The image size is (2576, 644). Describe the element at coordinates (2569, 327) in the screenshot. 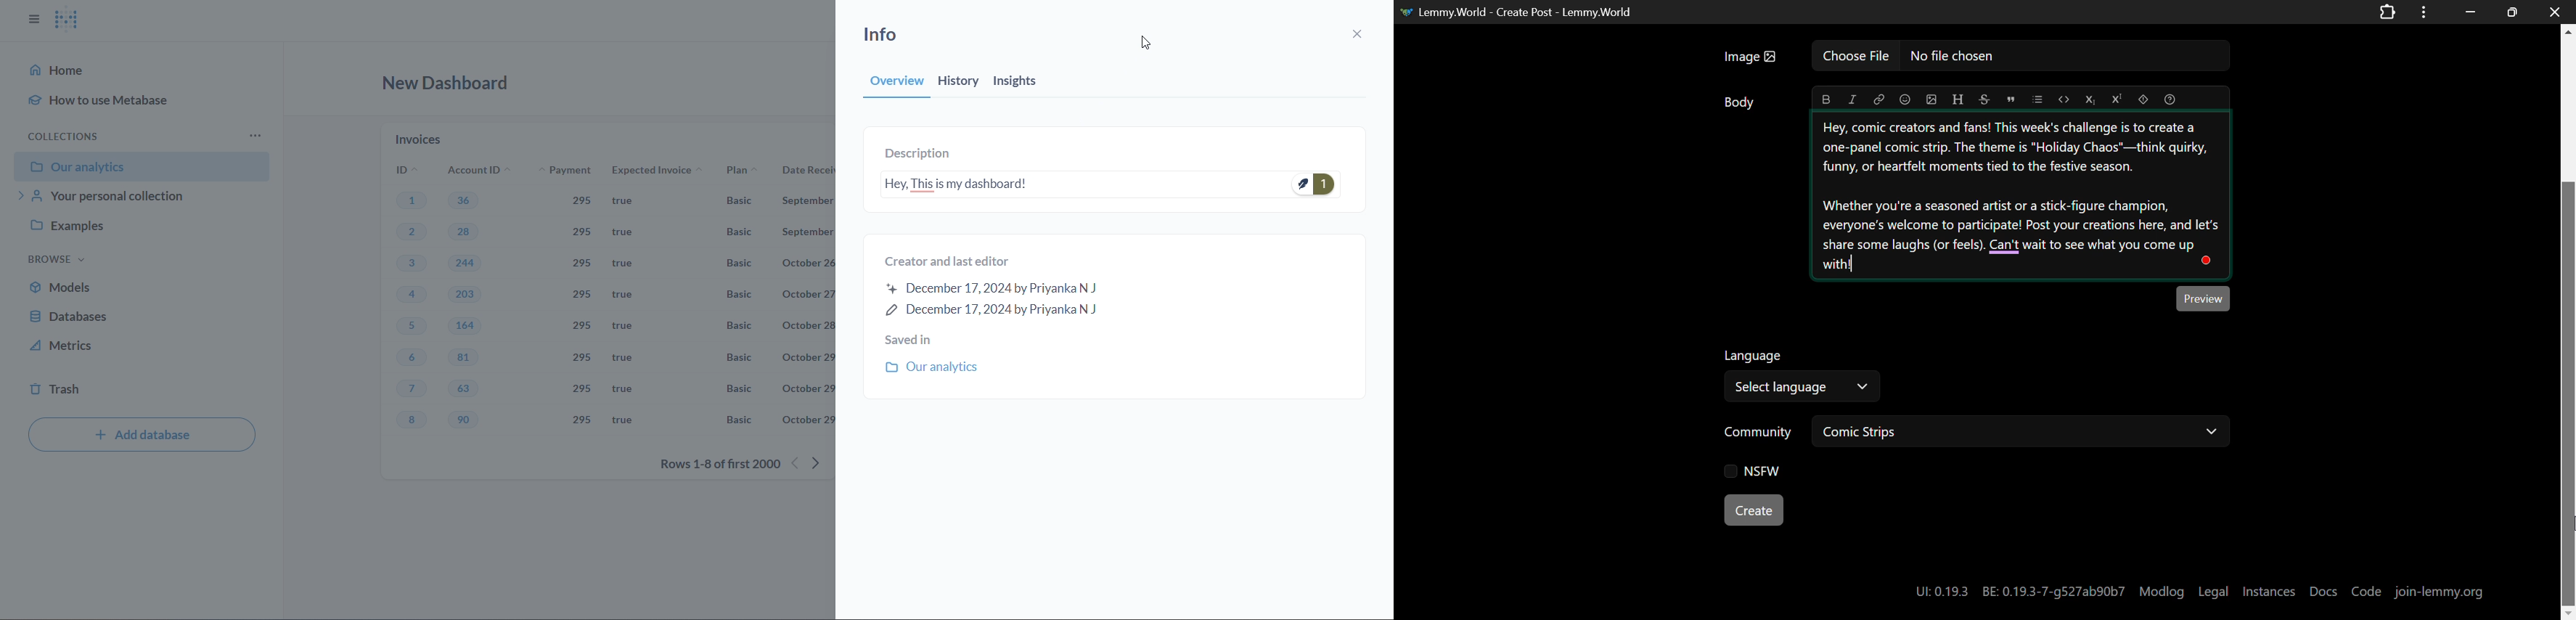

I see `Vertical Scroll Bar` at that location.